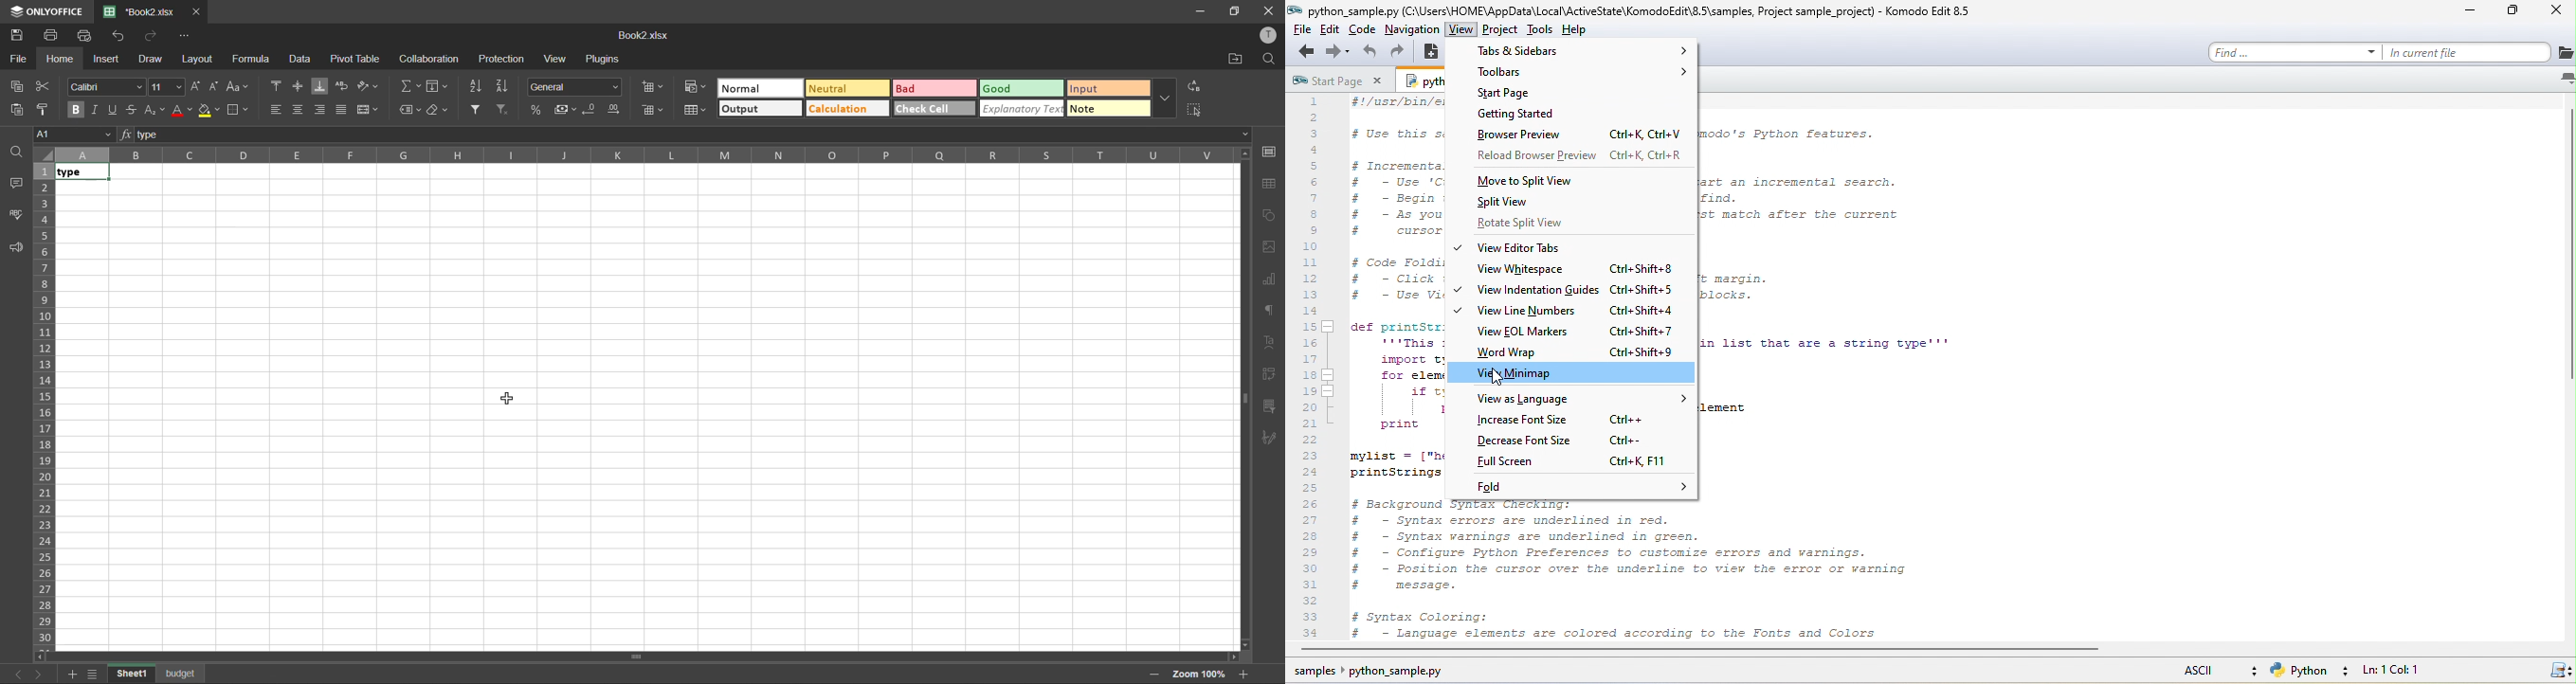 This screenshot has width=2576, height=700. Describe the element at coordinates (438, 87) in the screenshot. I see `fields` at that location.